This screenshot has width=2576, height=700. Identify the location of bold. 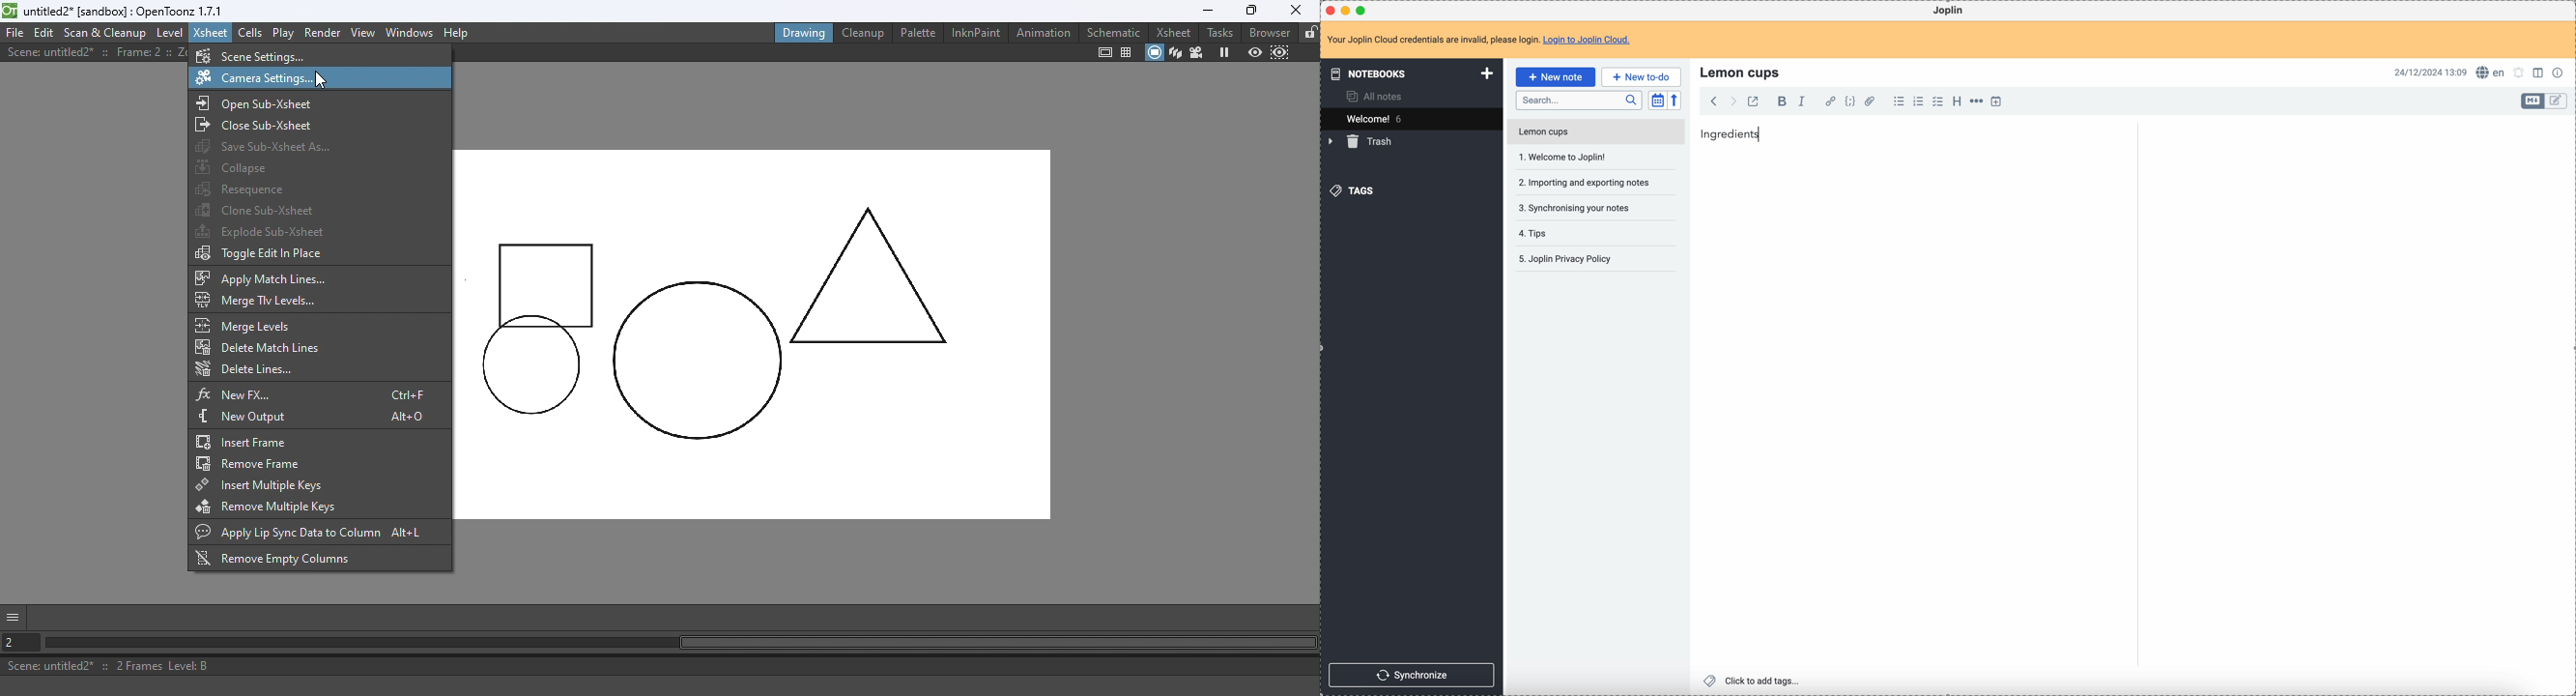
(1780, 102).